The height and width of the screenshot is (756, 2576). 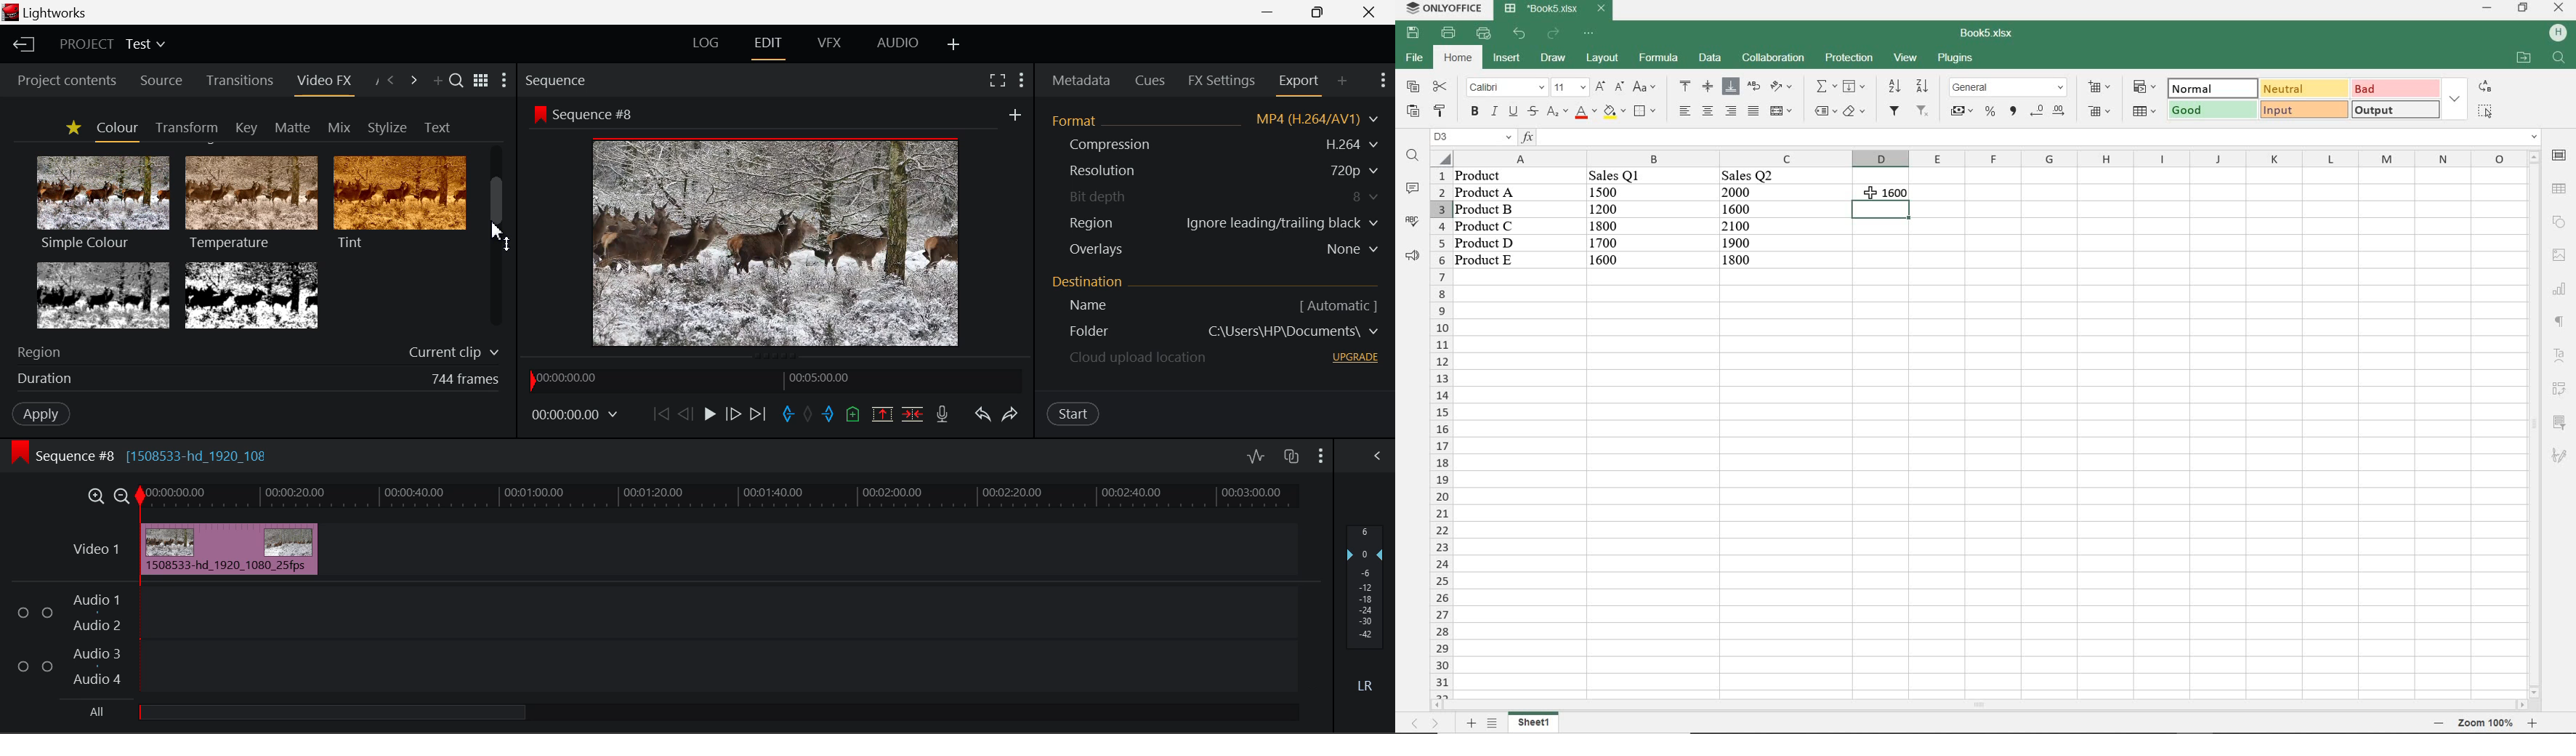 What do you see at coordinates (1080, 80) in the screenshot?
I see `Metadata` at bounding box center [1080, 80].